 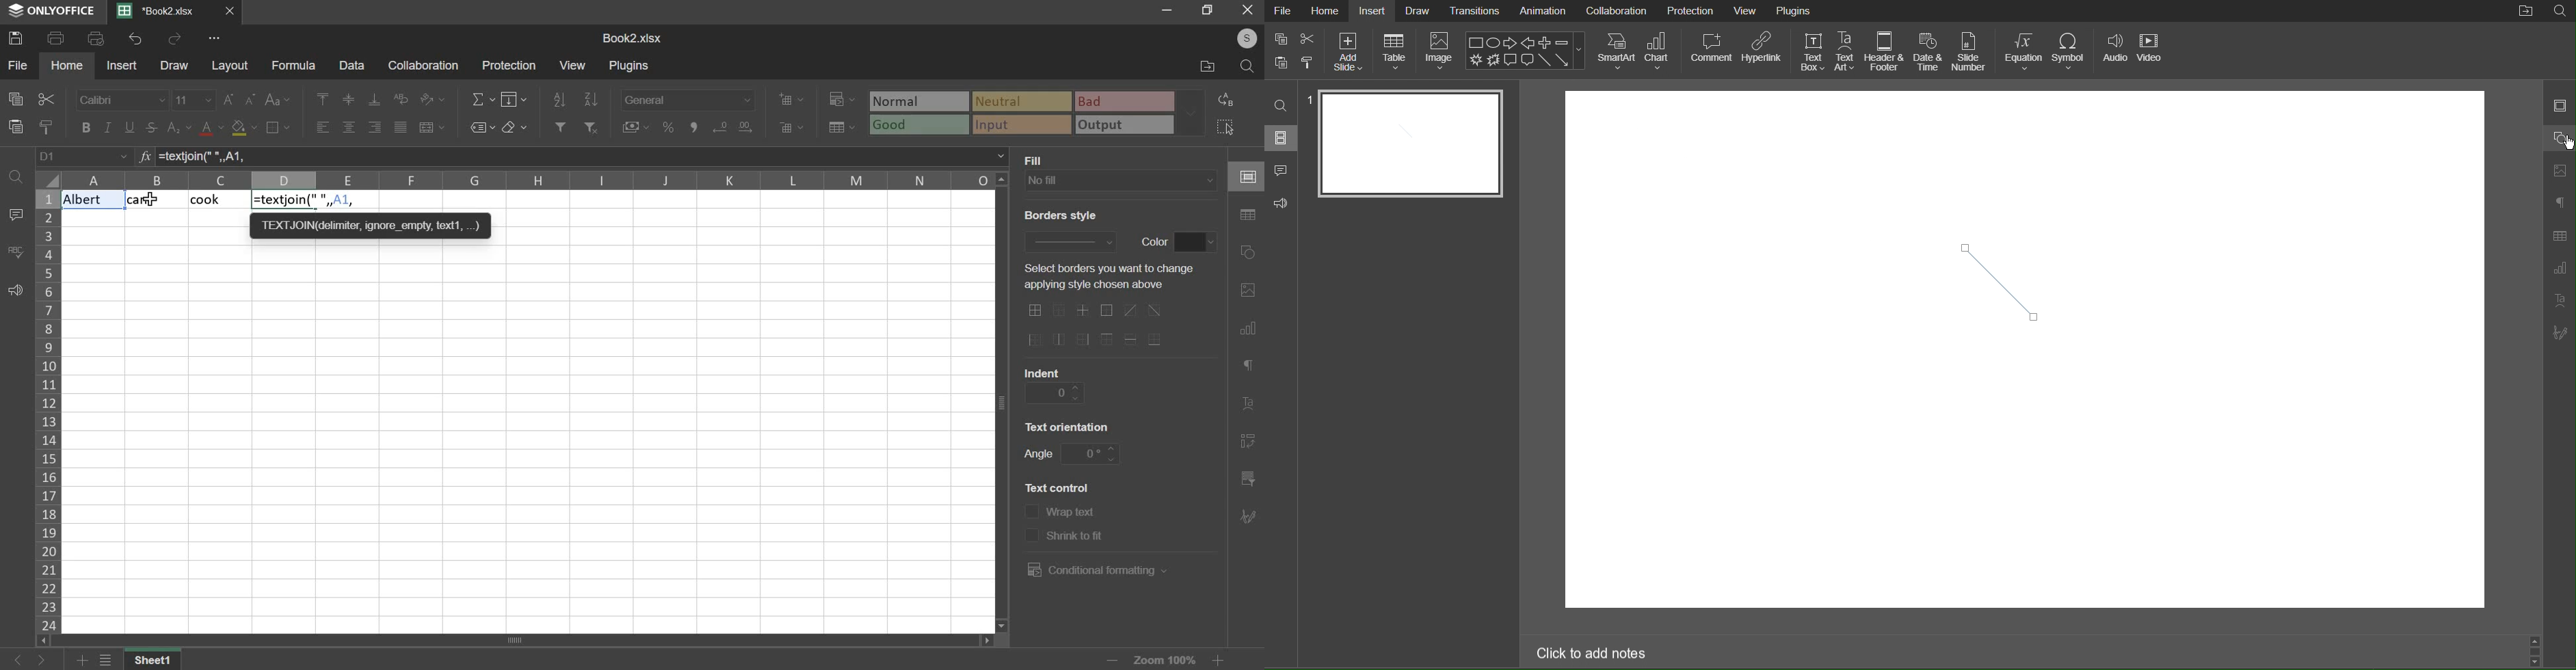 What do you see at coordinates (2561, 204) in the screenshot?
I see `Paragraph Settings` at bounding box center [2561, 204].